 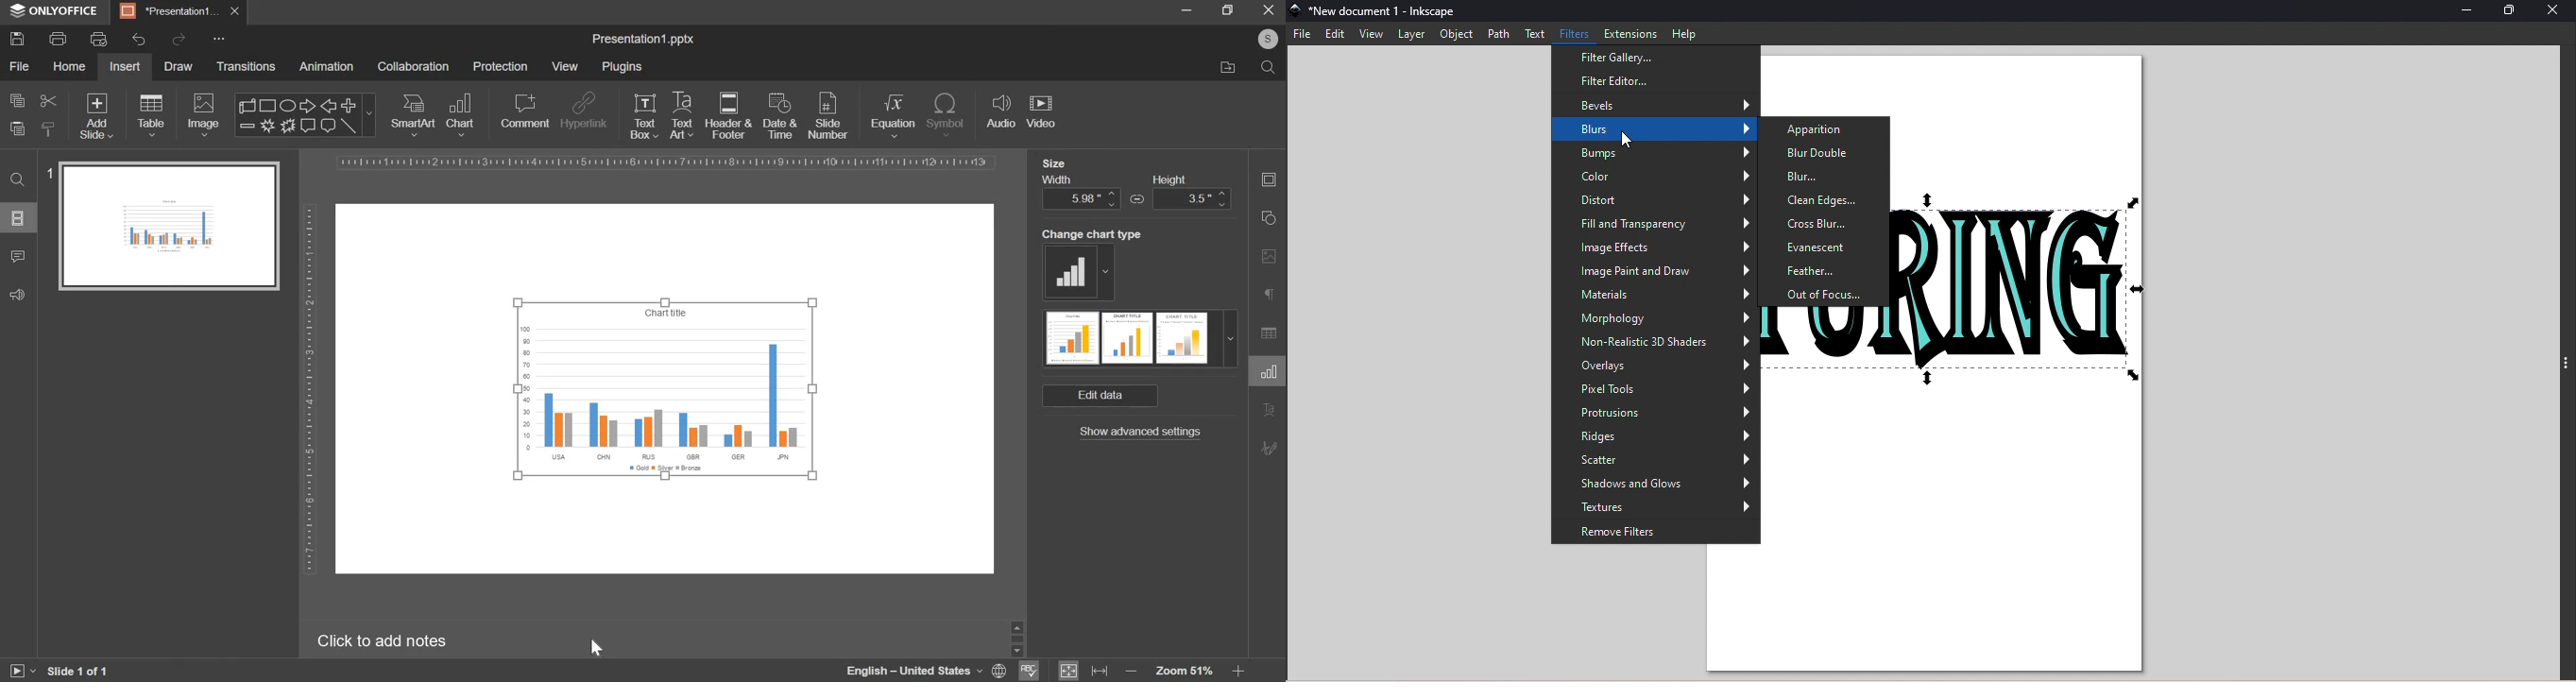 I want to click on horizontal scale, so click(x=672, y=163).